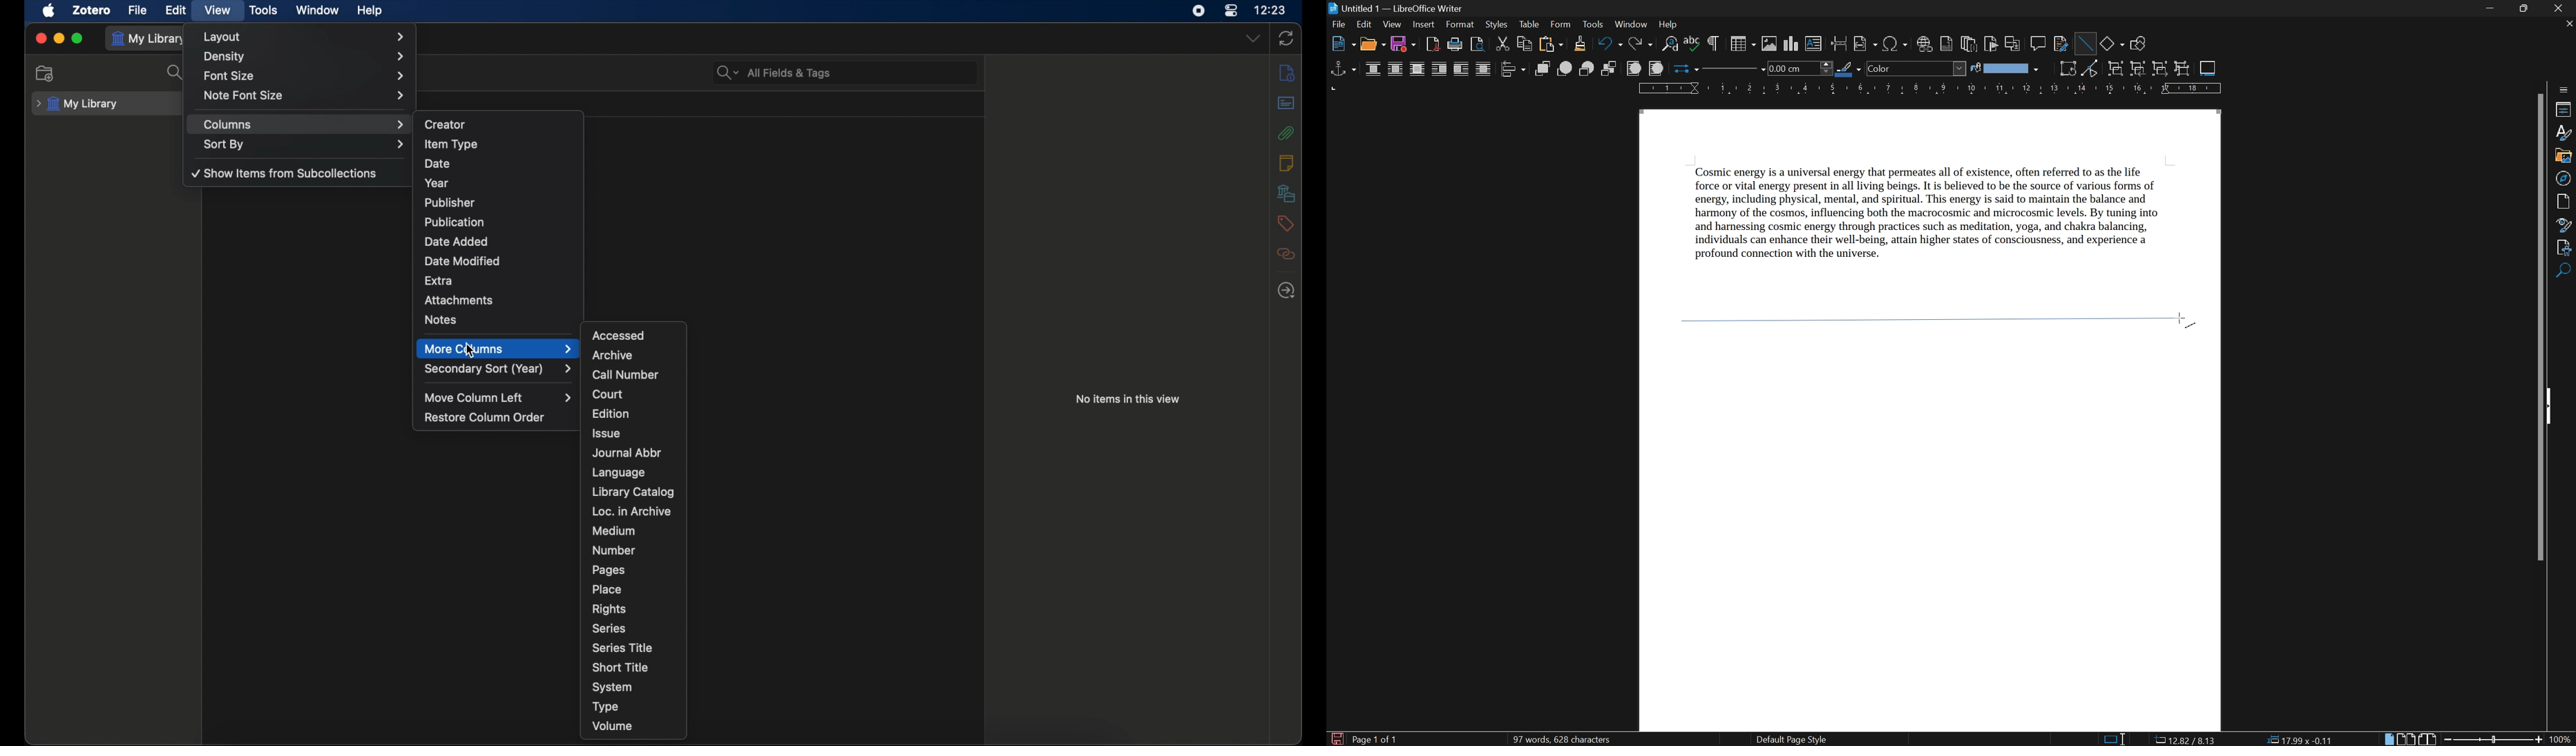 This screenshot has width=2576, height=756. Describe the element at coordinates (1562, 24) in the screenshot. I see `form` at that location.